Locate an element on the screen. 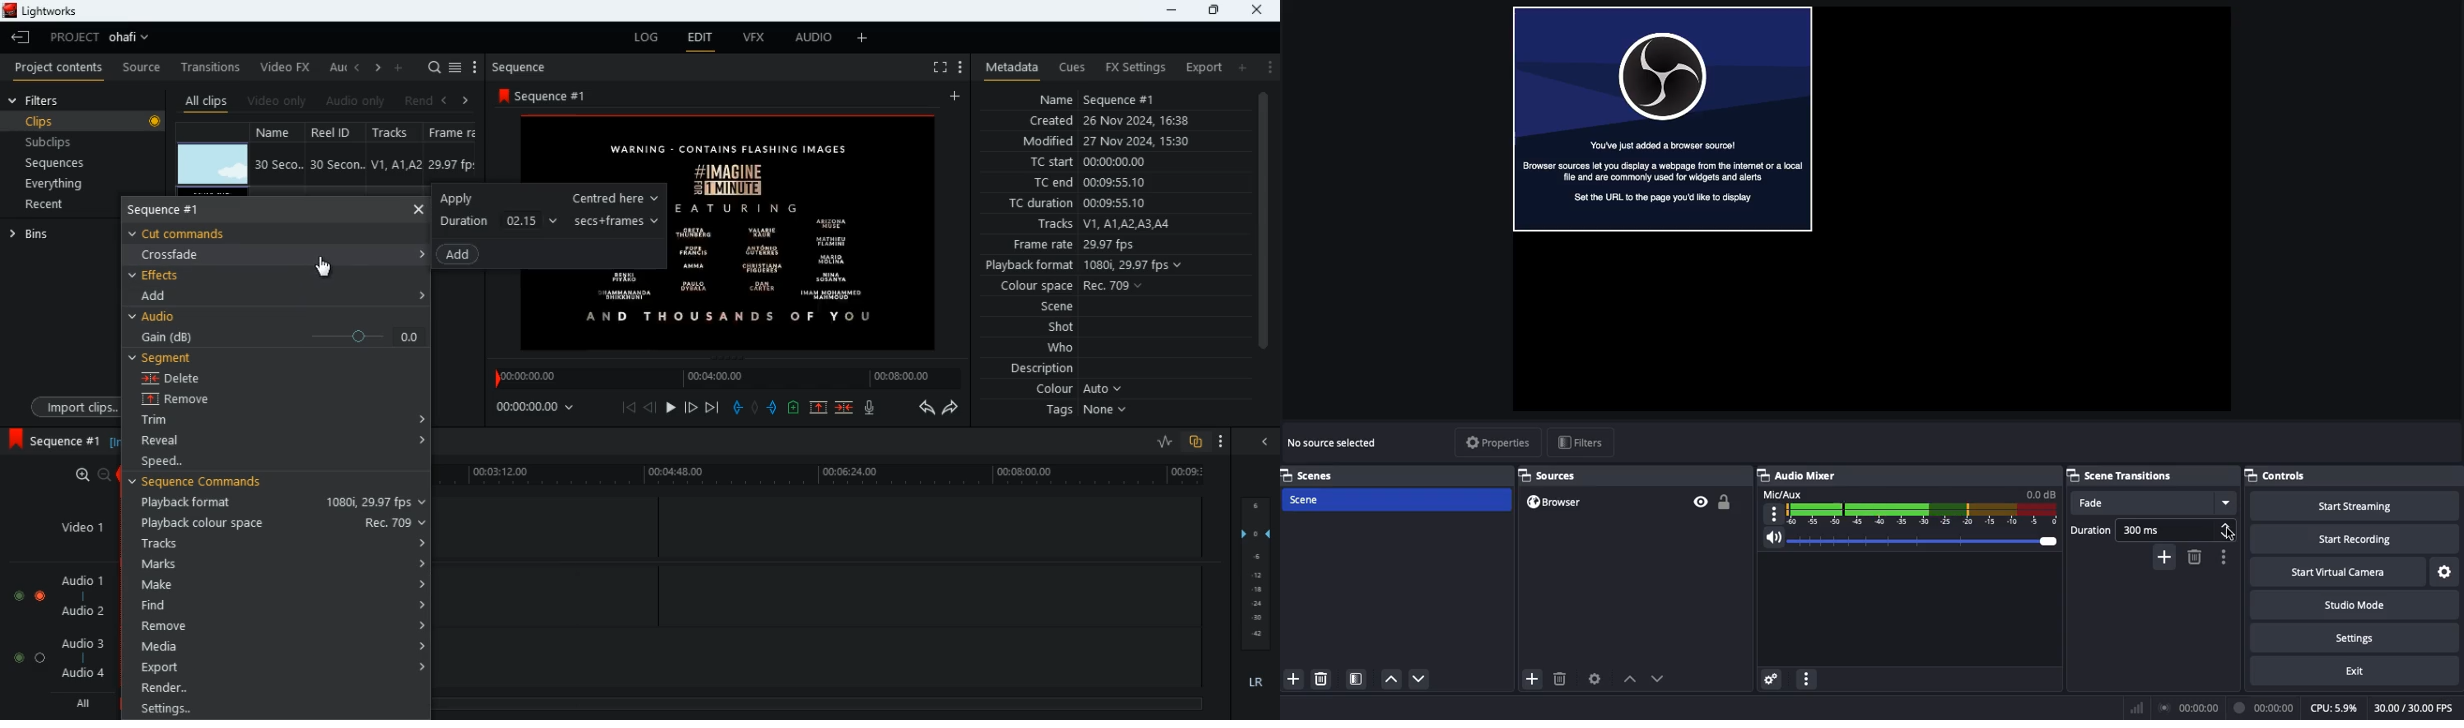  toggle is located at coordinates (17, 593).